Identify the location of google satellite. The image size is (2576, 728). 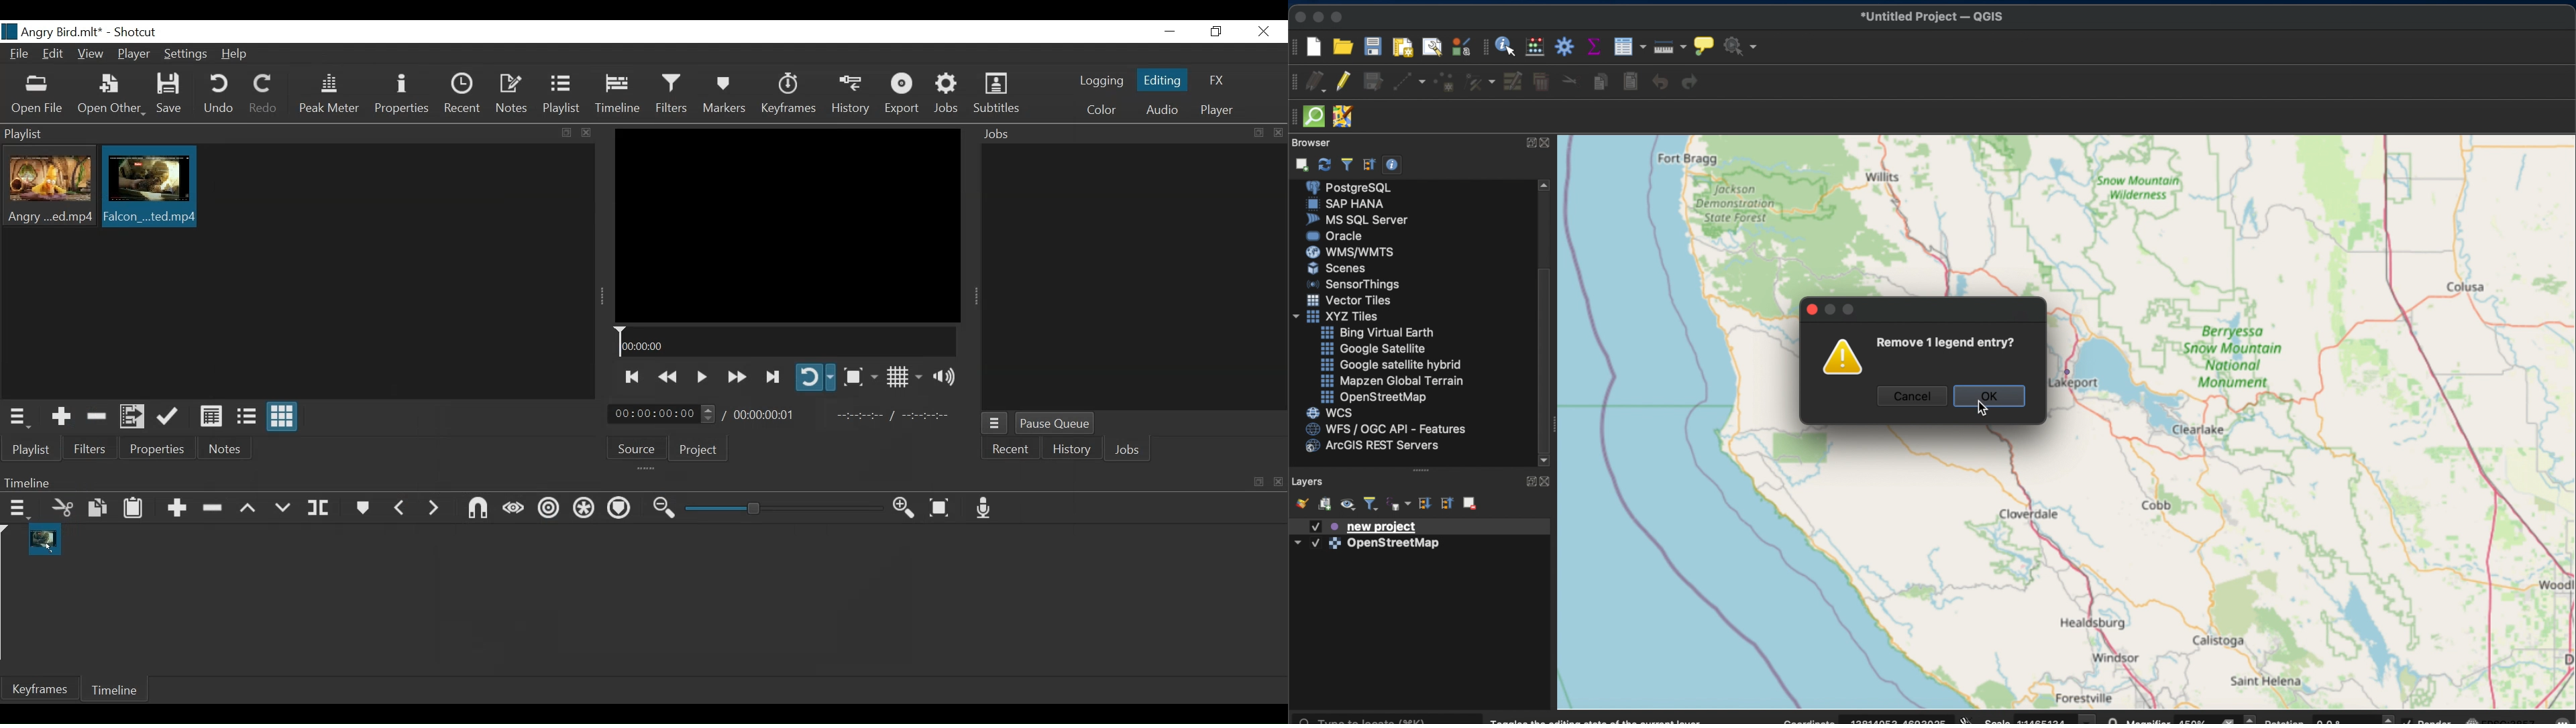
(1372, 349).